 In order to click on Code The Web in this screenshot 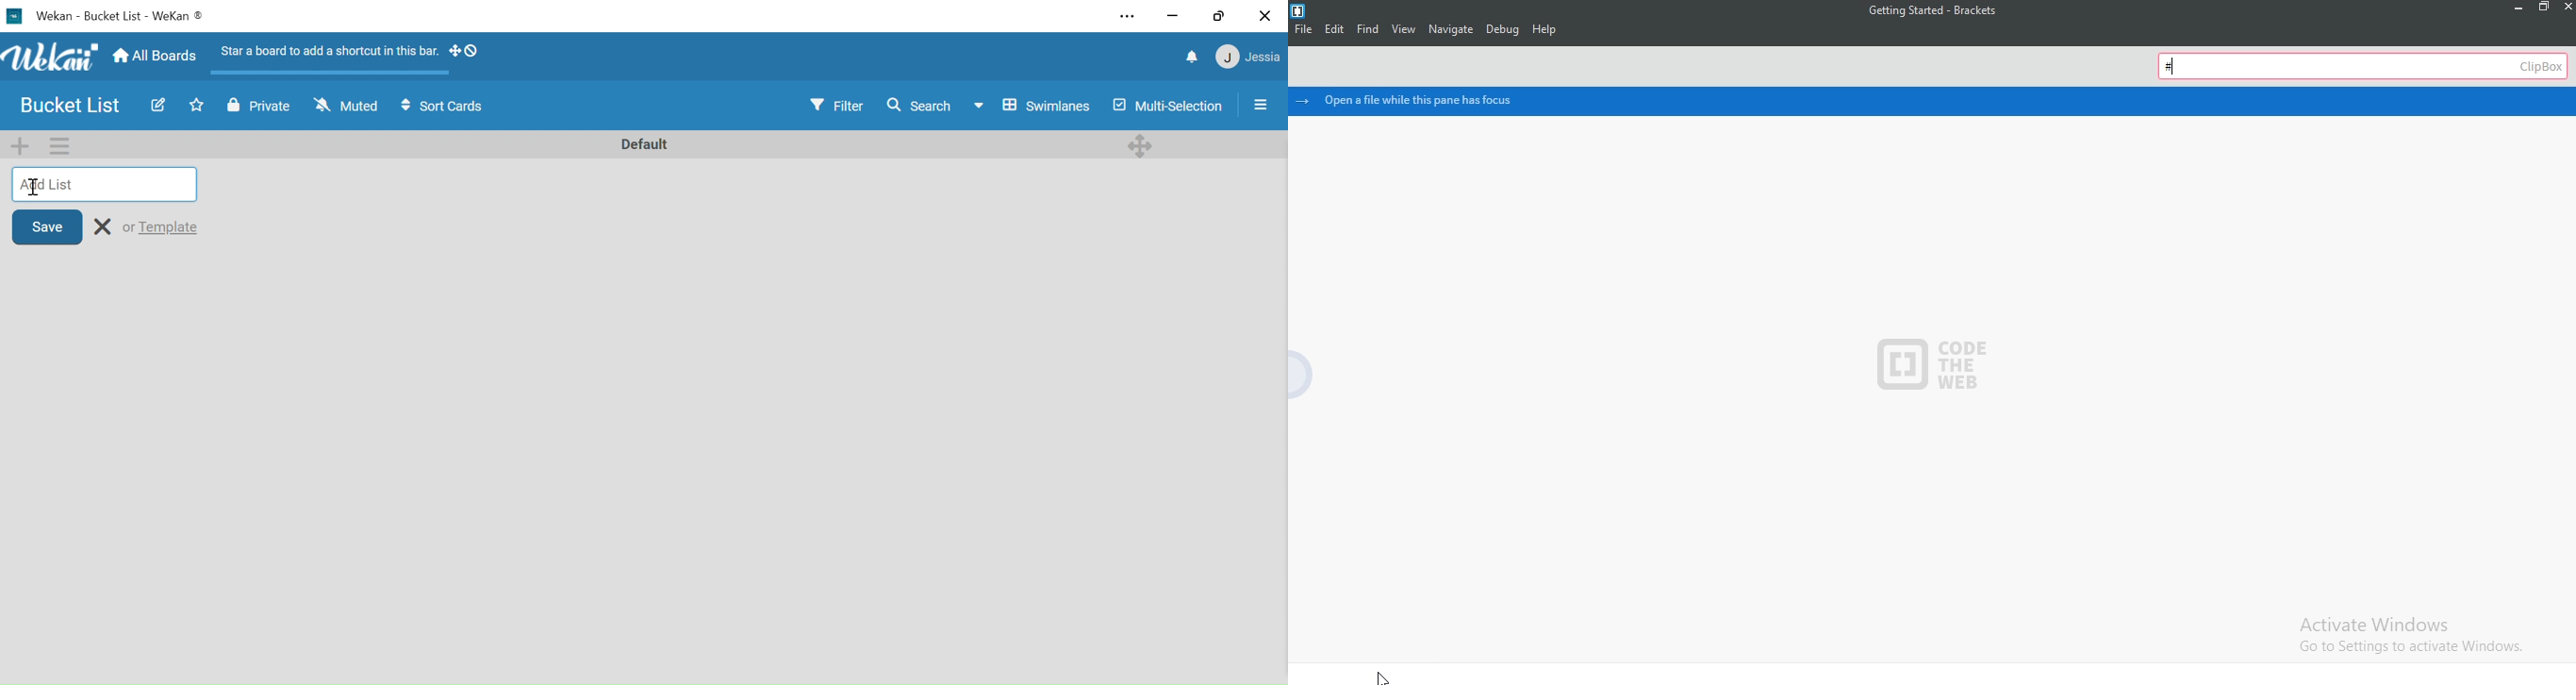, I will do `click(1928, 365)`.